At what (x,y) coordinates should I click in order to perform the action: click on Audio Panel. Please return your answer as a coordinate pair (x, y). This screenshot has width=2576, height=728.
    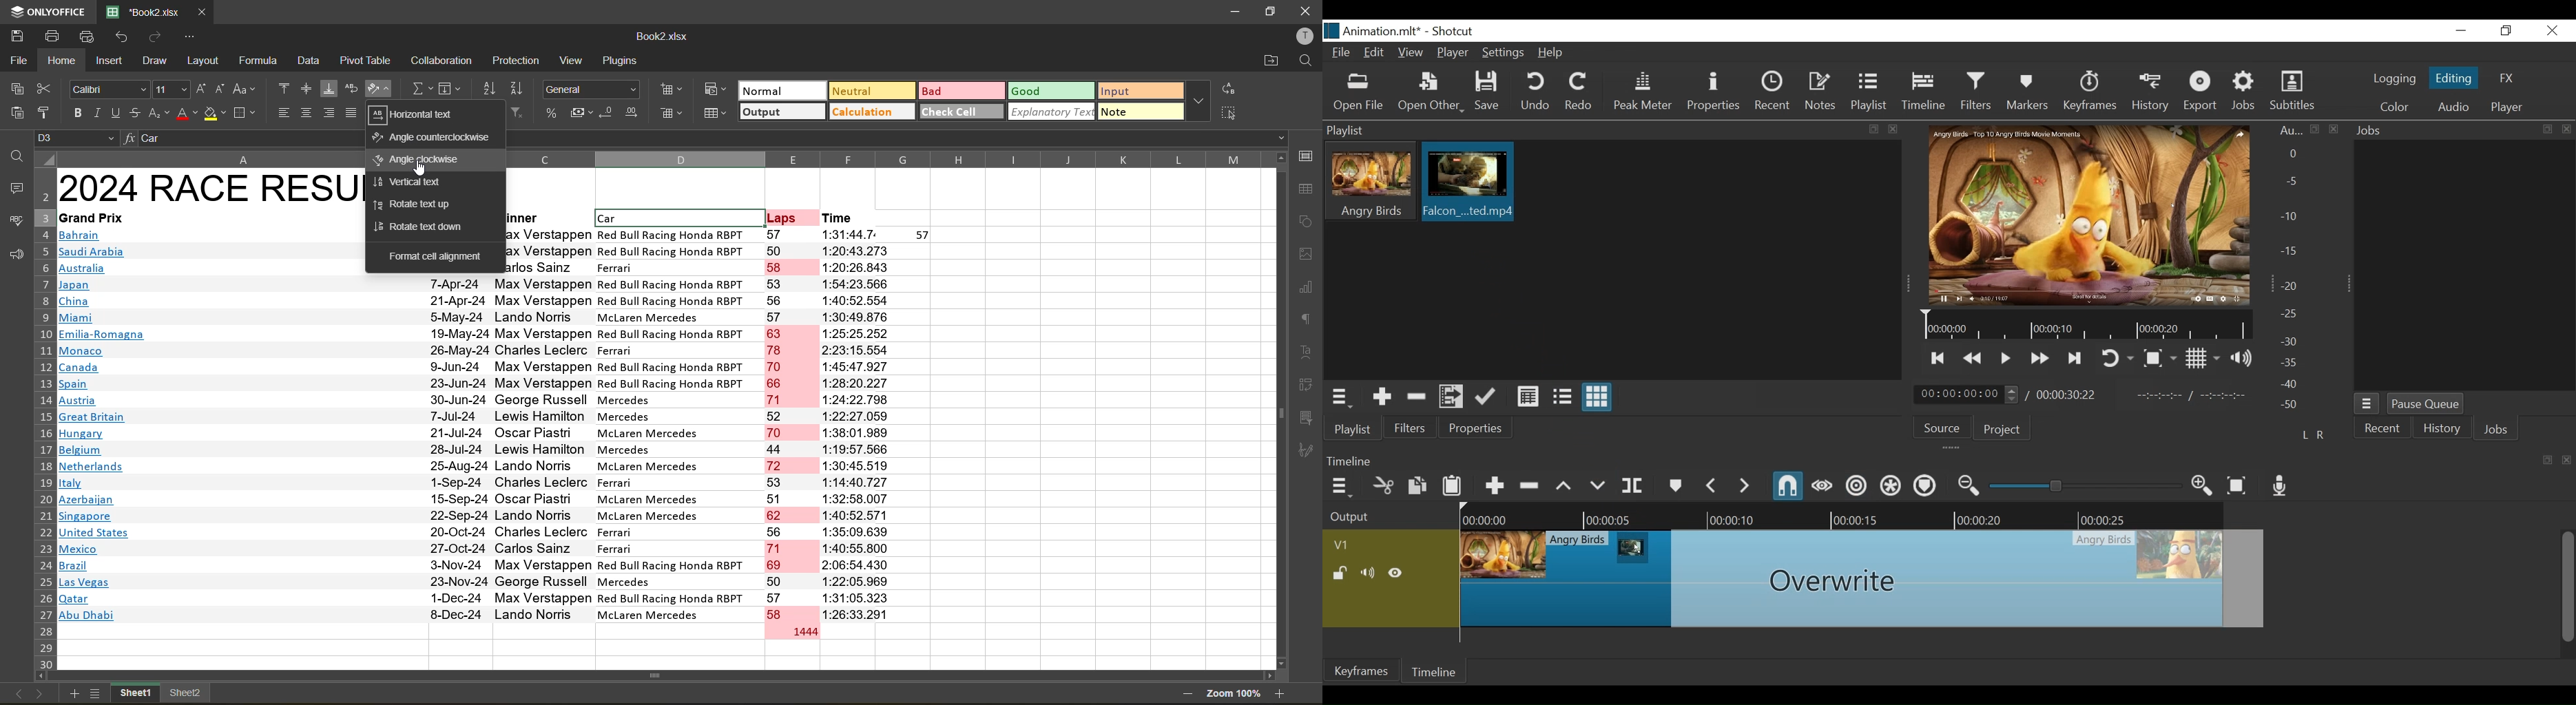
    Looking at the image, I should click on (2295, 270).